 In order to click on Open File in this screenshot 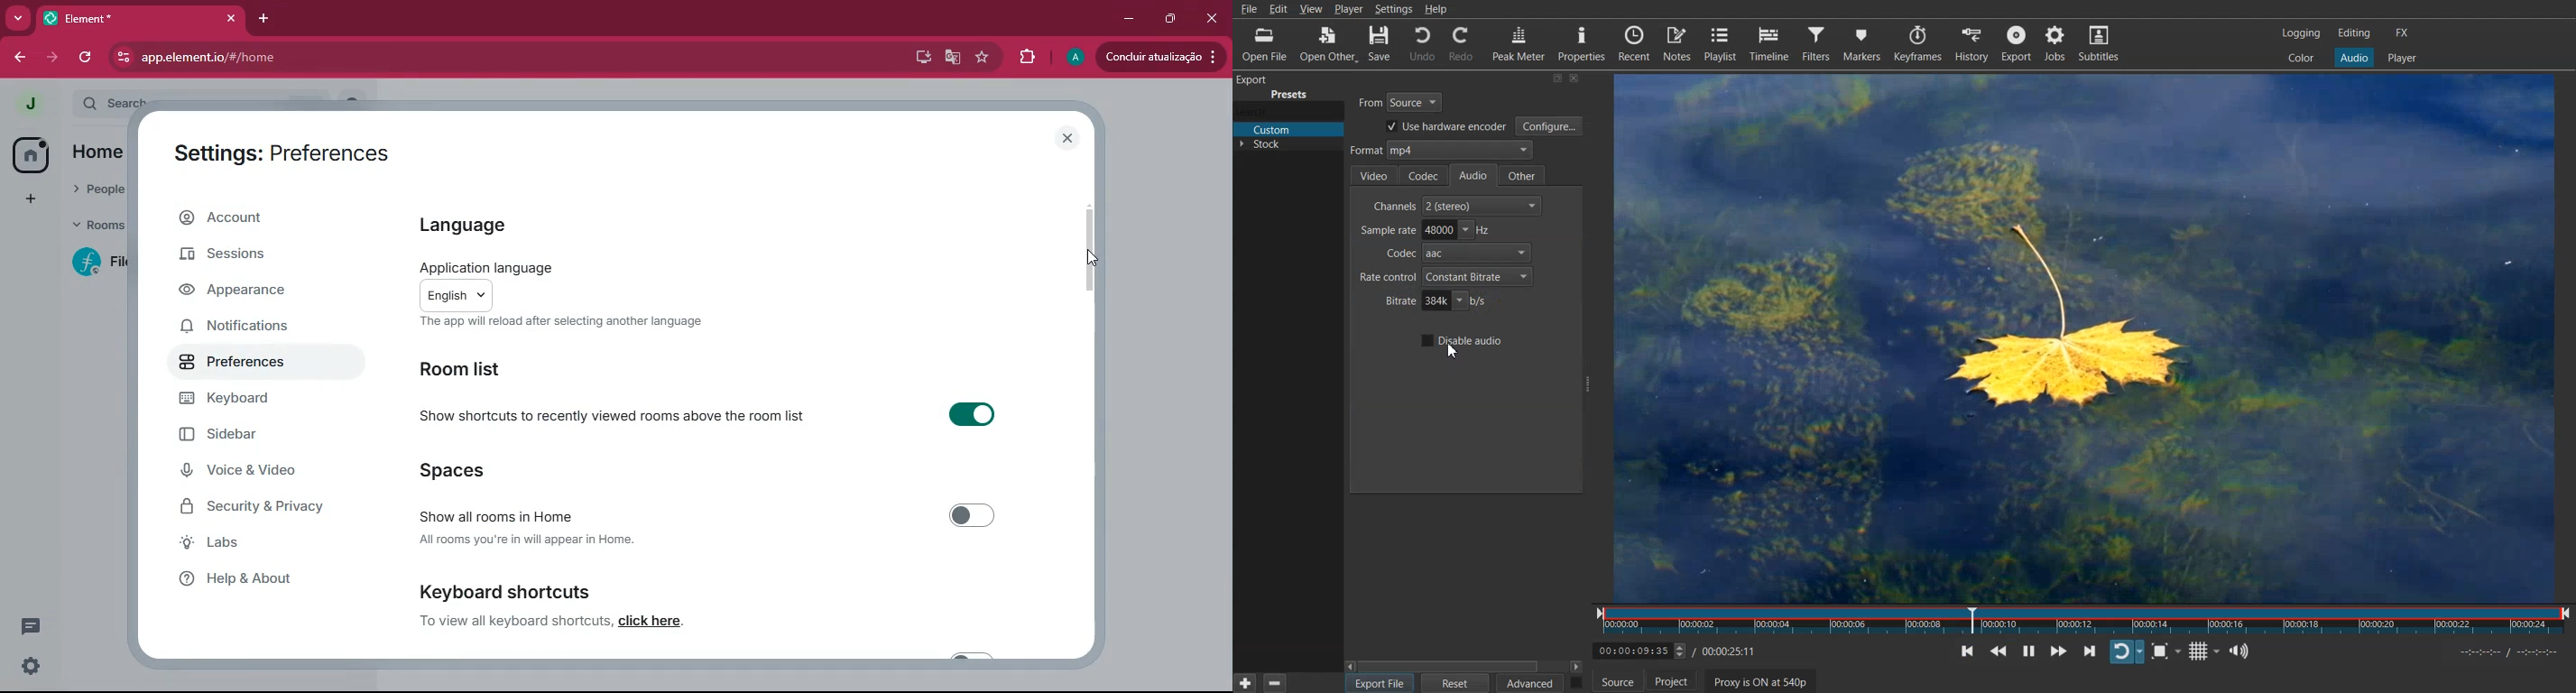, I will do `click(1259, 44)`.